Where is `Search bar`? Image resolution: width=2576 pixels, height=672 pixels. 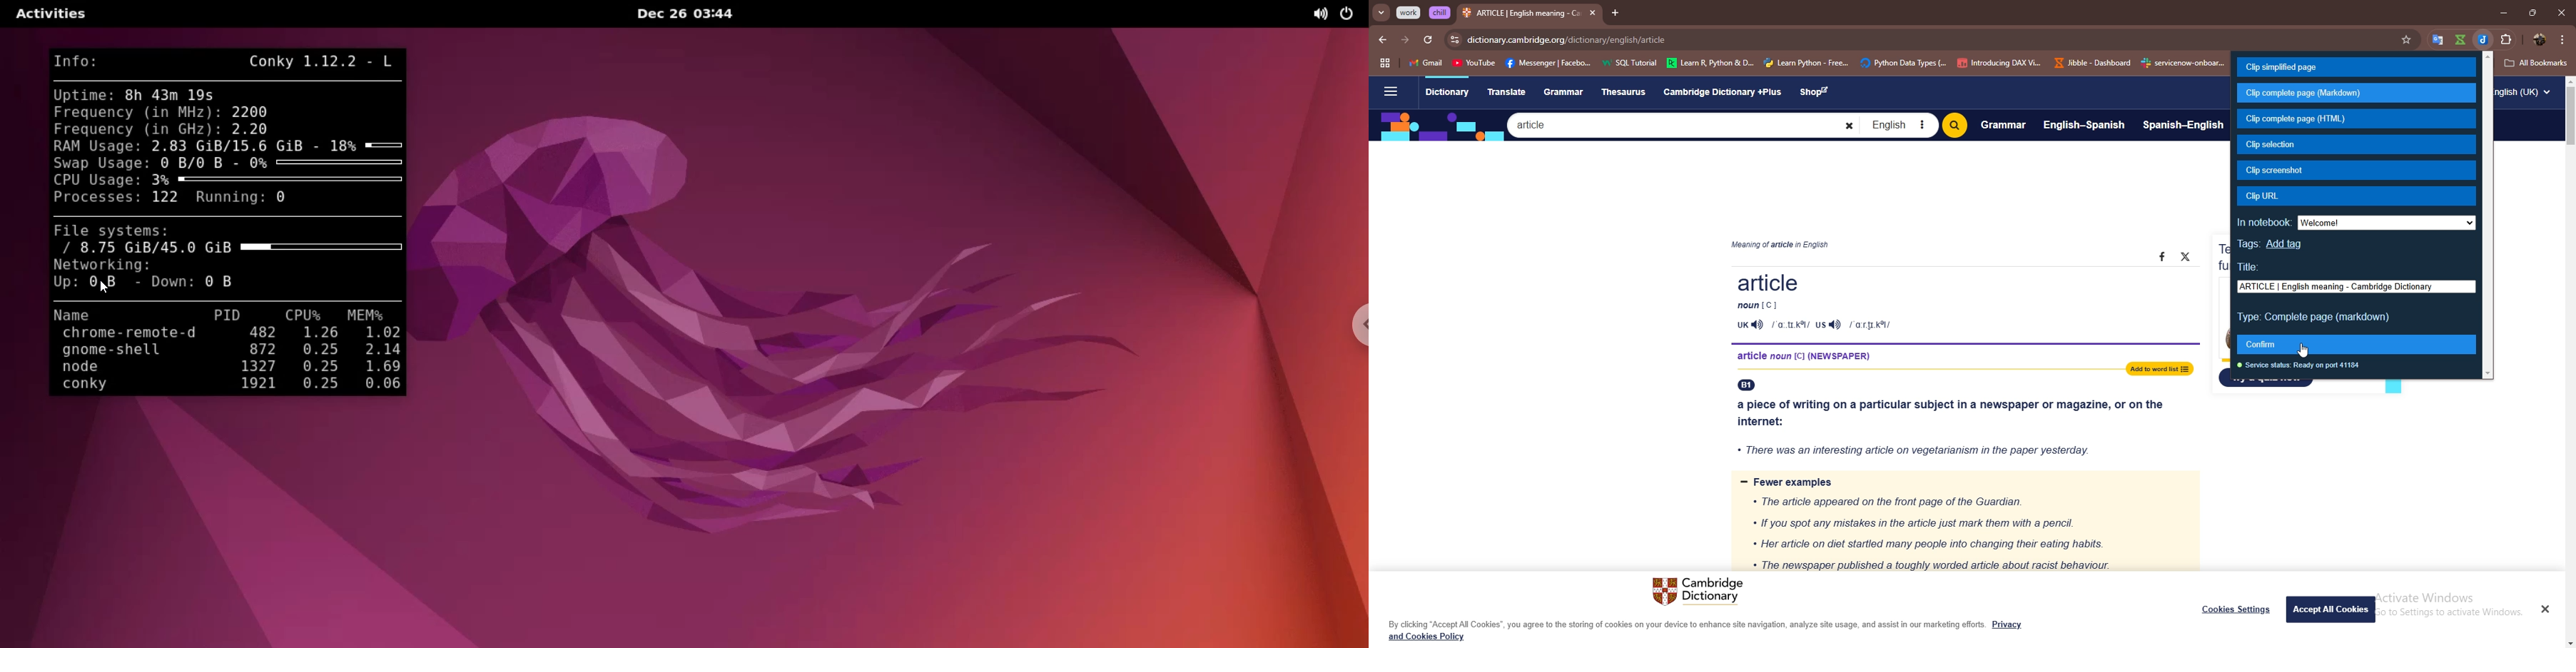 Search bar is located at coordinates (1683, 125).